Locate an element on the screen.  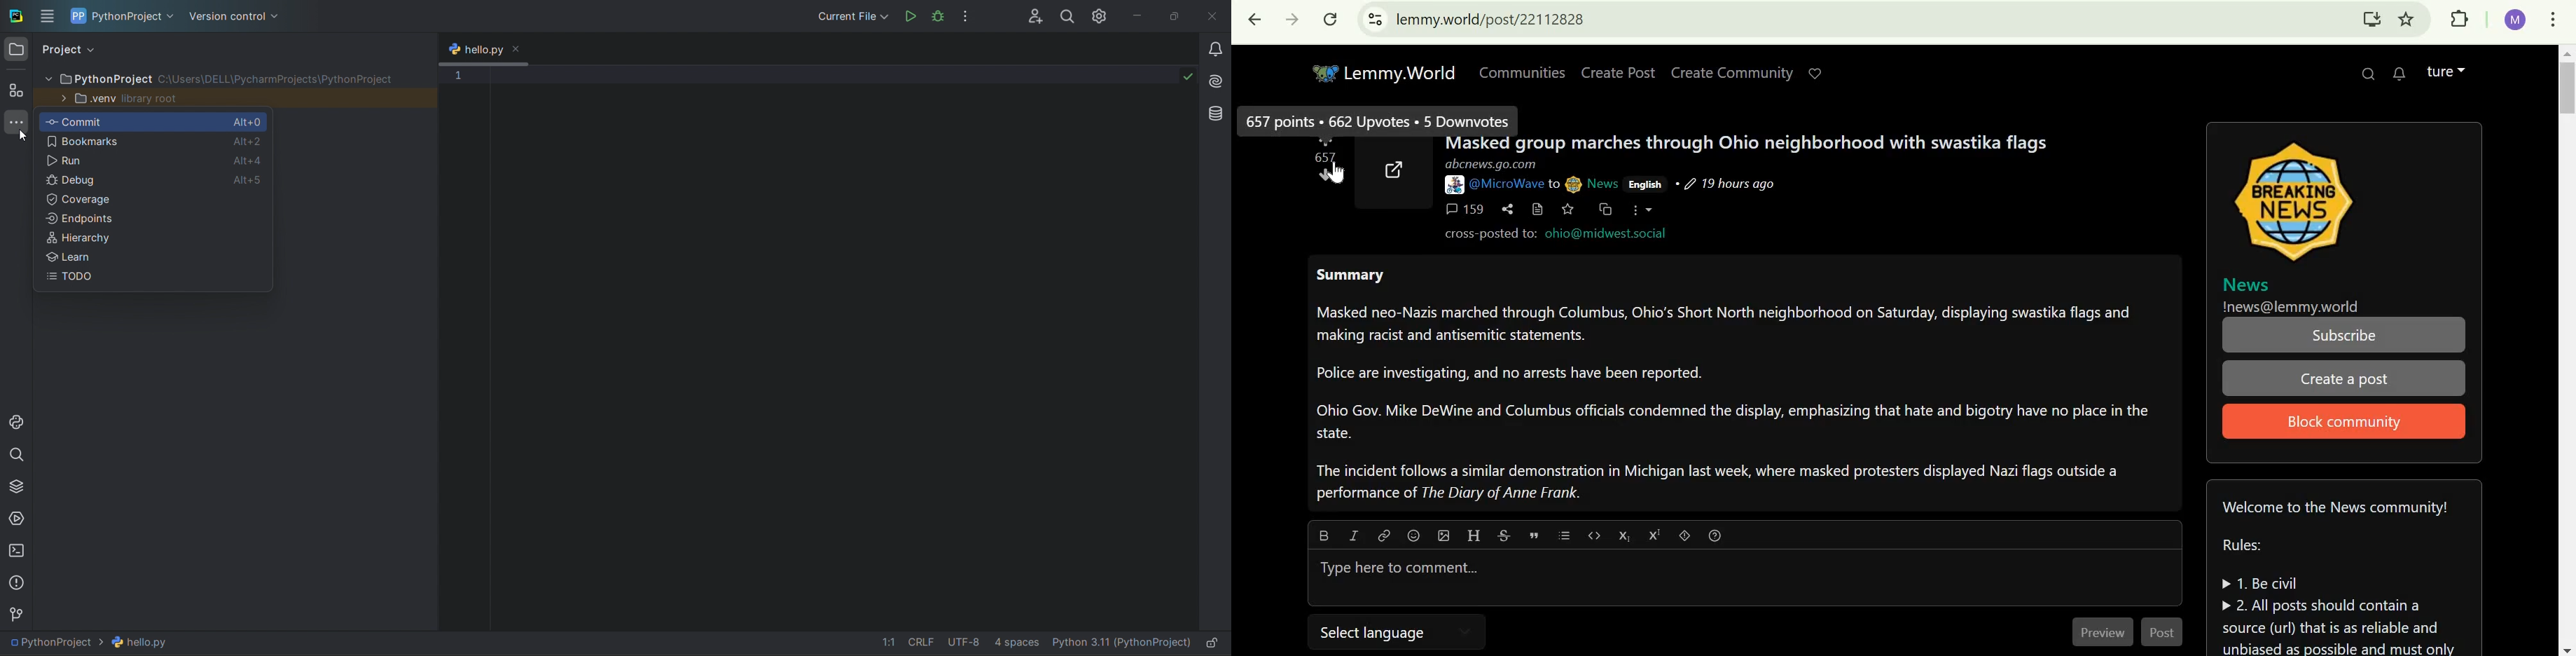
maximize is located at coordinates (1176, 16).